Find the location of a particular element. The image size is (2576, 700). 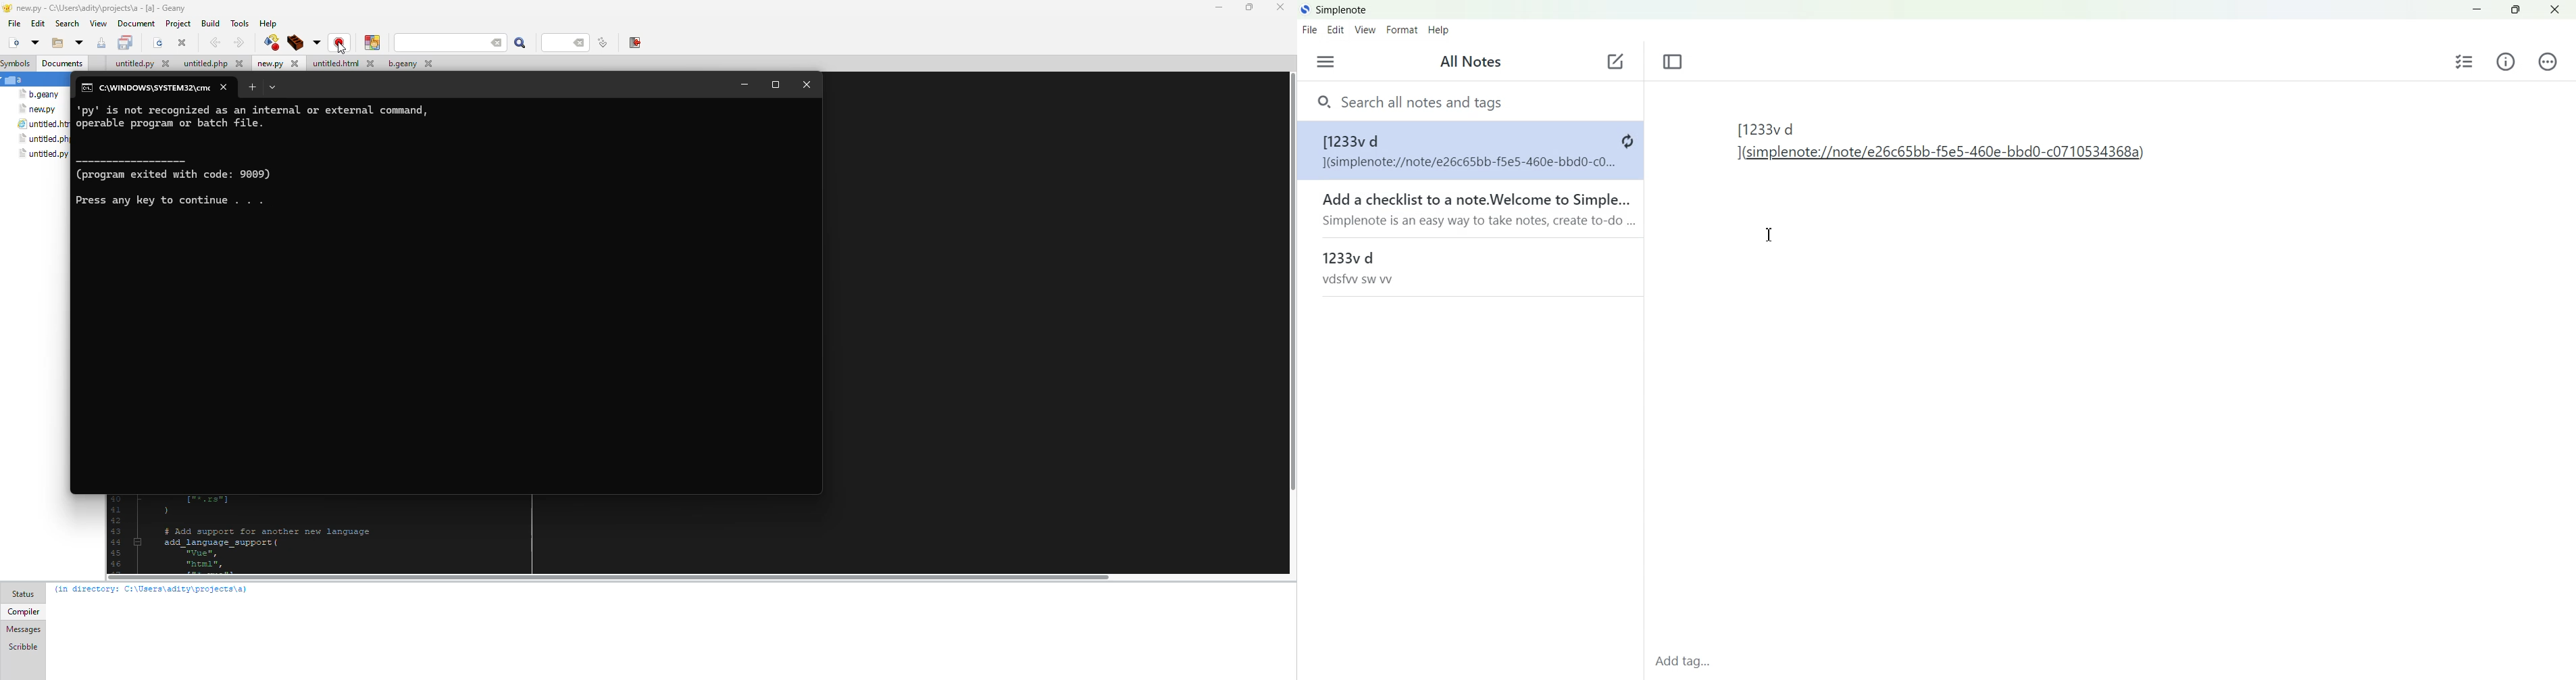

Edit is located at coordinates (1334, 29).